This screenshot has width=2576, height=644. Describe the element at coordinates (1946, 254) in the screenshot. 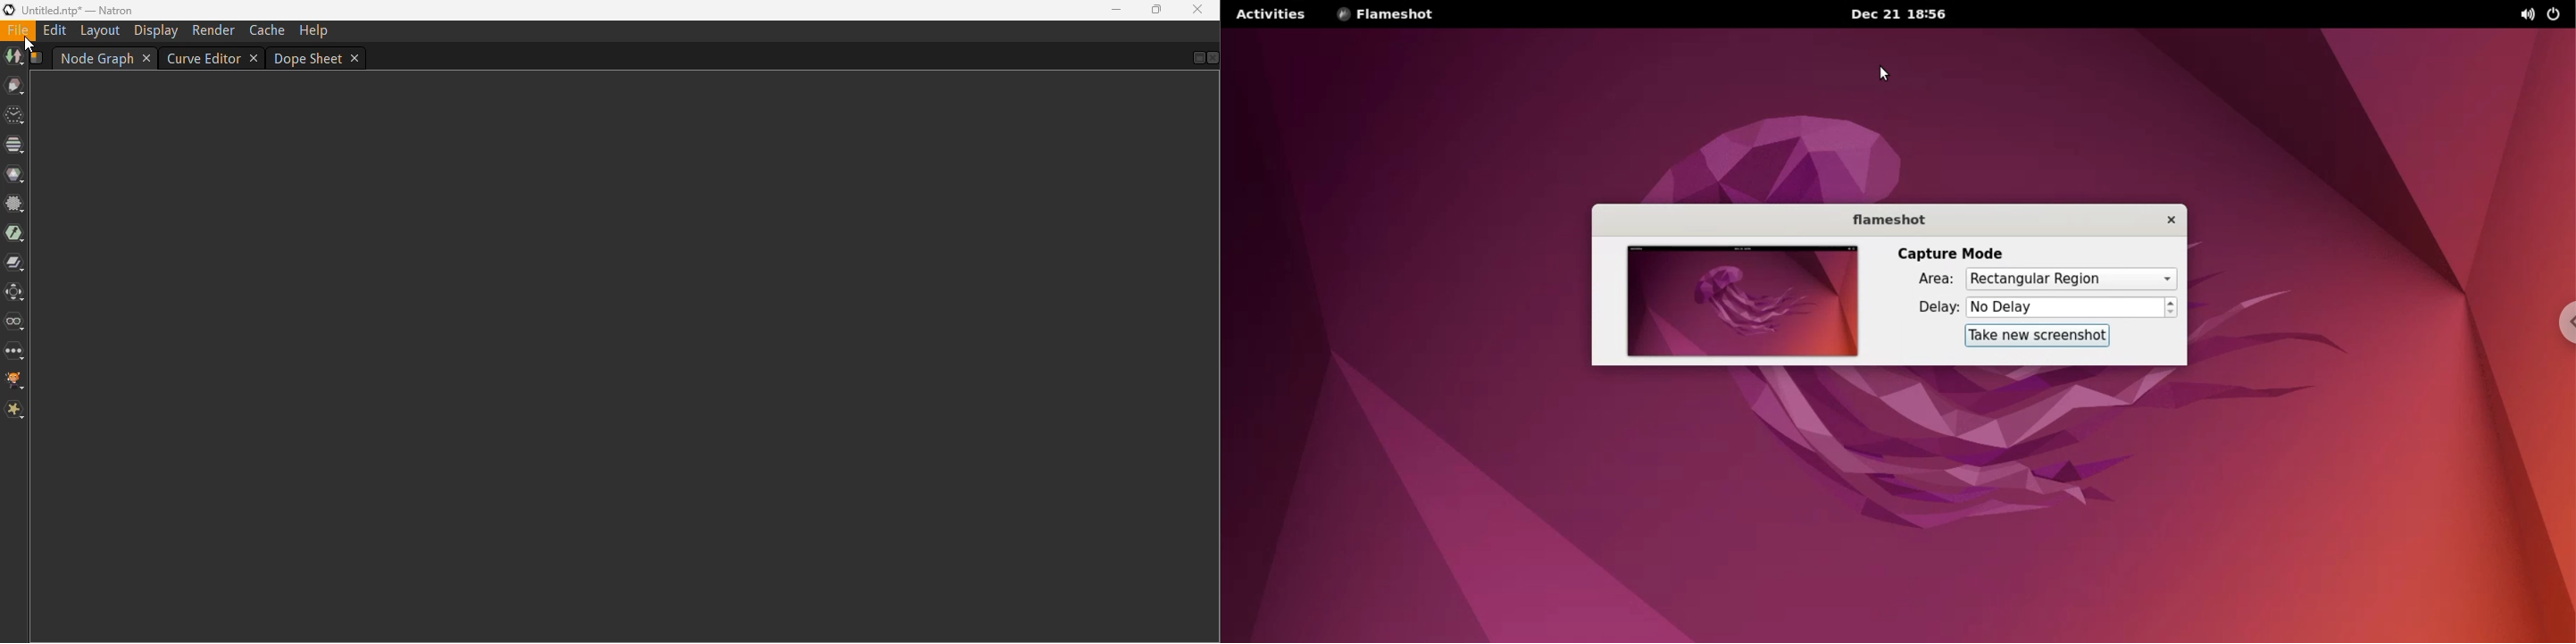

I see `capture mode` at that location.